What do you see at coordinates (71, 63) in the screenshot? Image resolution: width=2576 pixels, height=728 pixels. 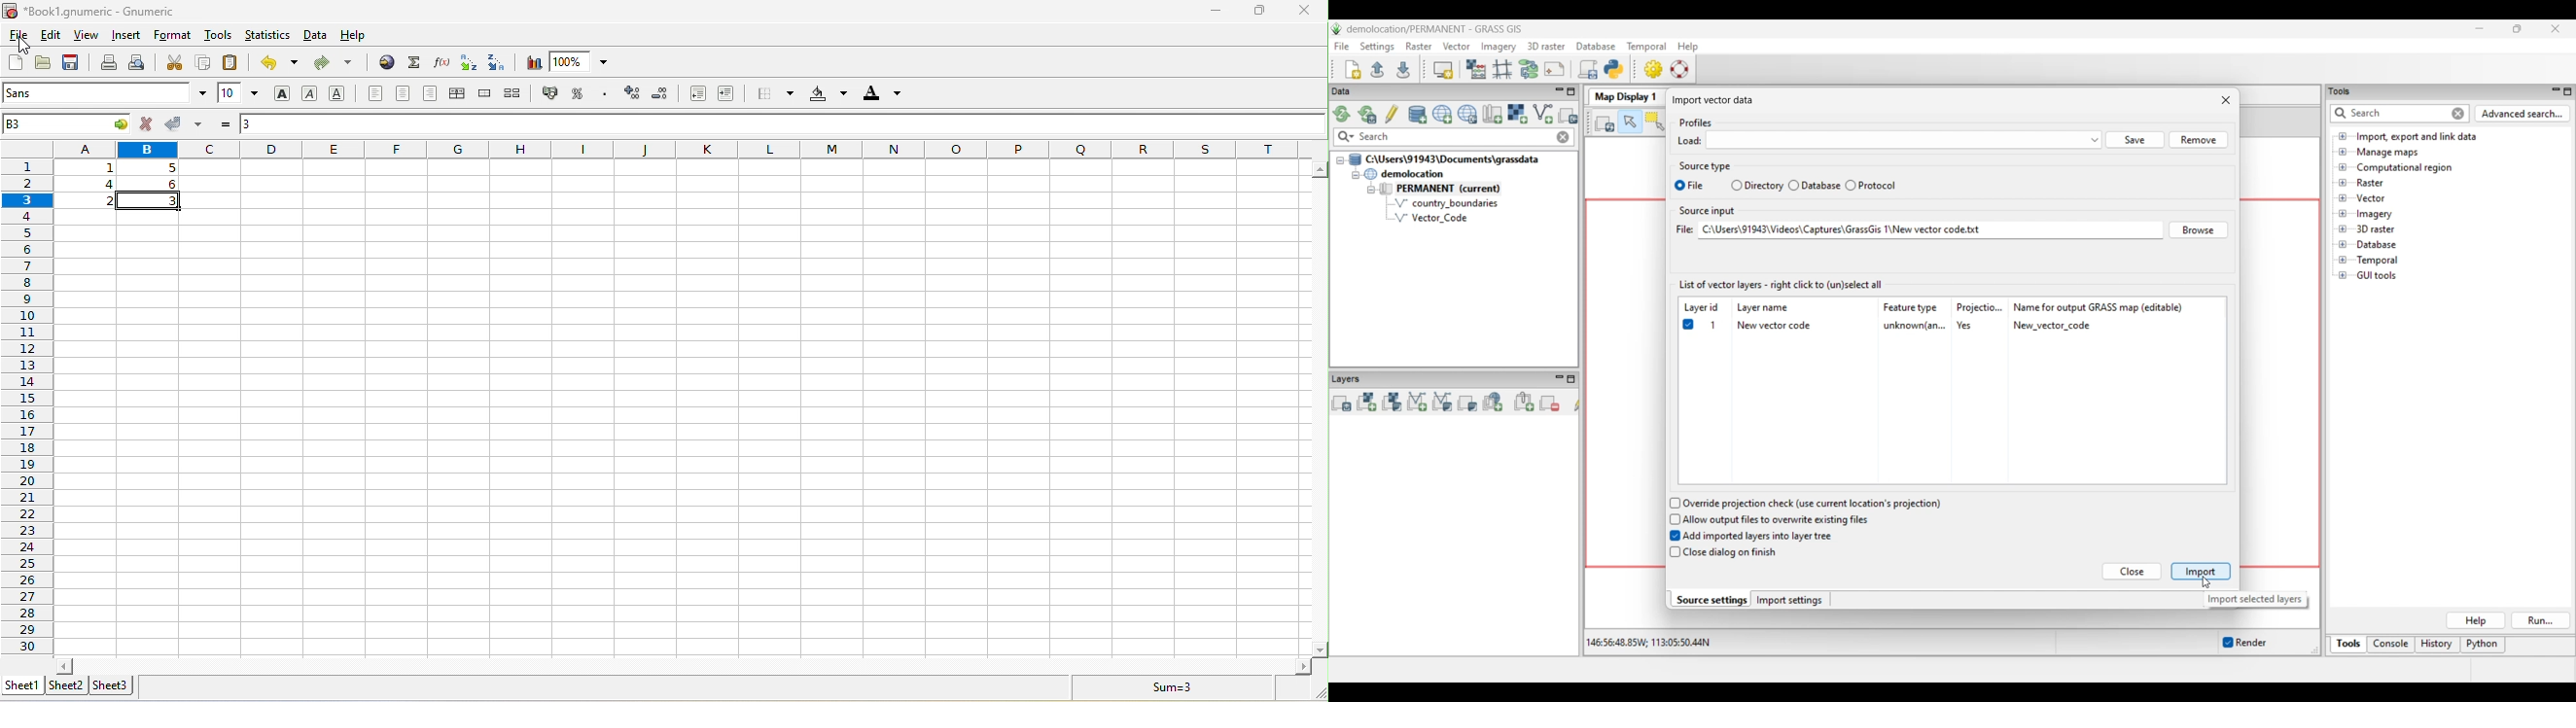 I see `save` at bounding box center [71, 63].